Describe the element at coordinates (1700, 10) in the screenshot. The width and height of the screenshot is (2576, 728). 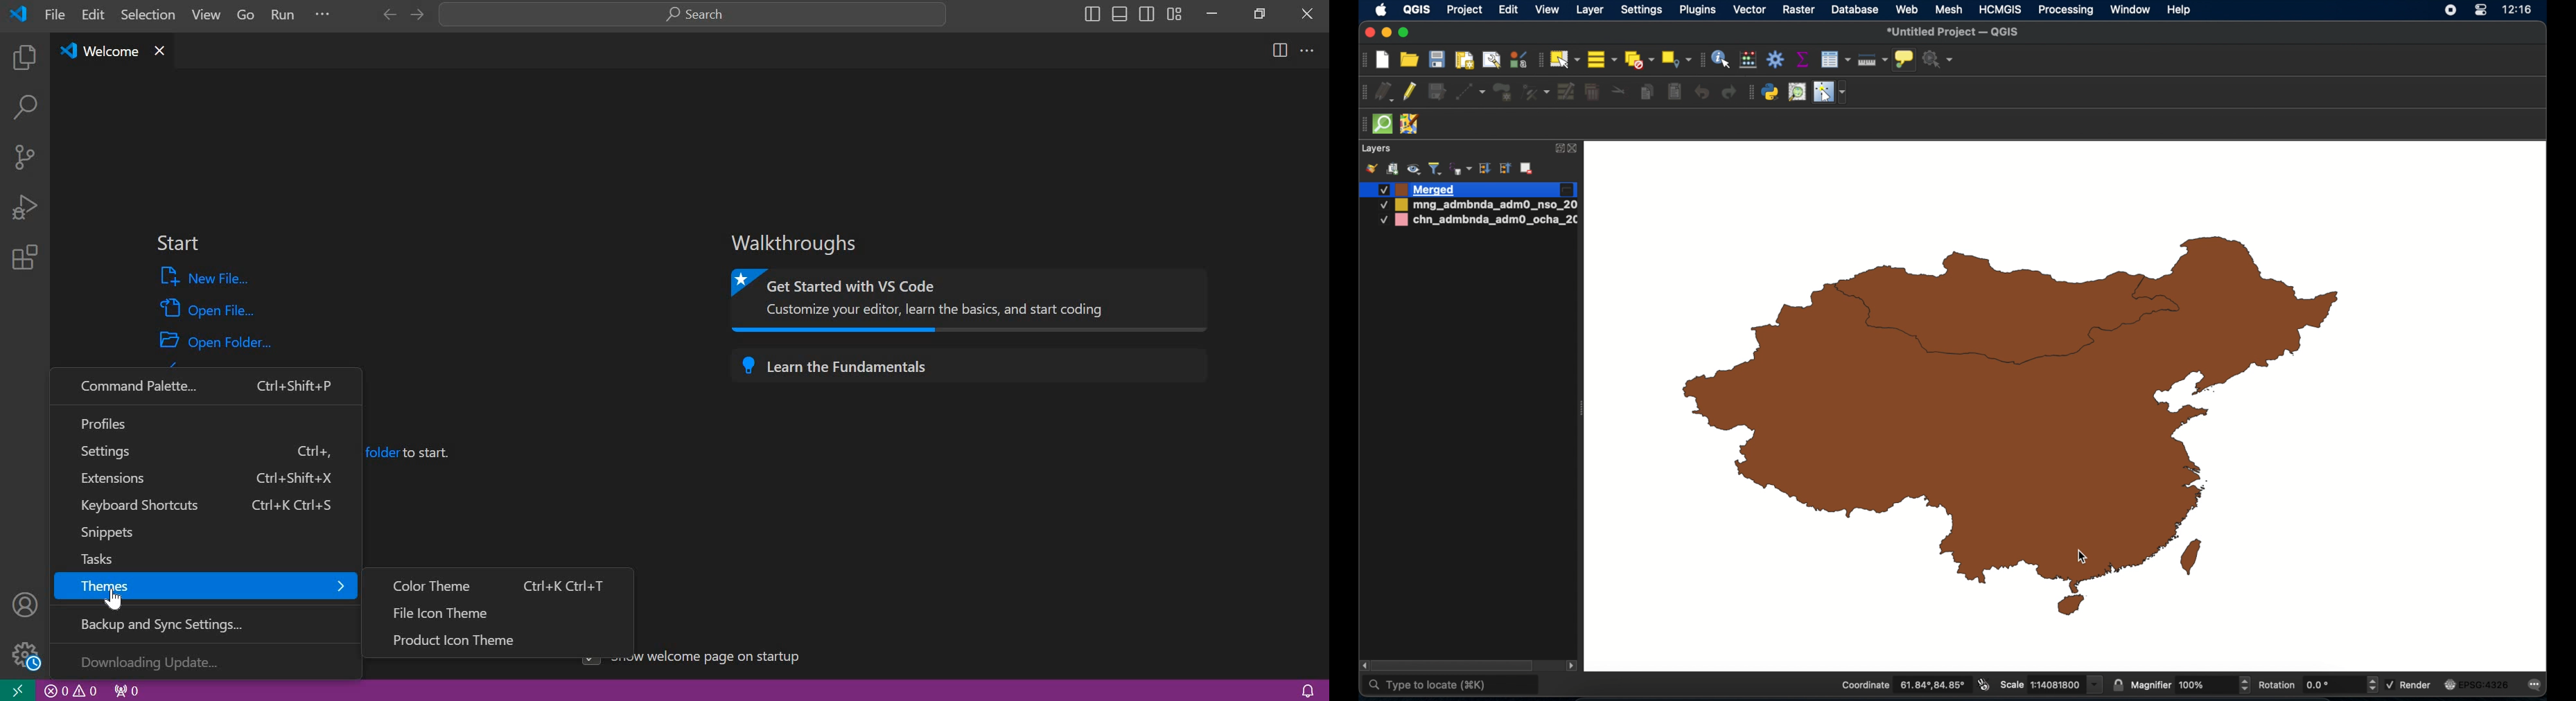
I see `plugins` at that location.